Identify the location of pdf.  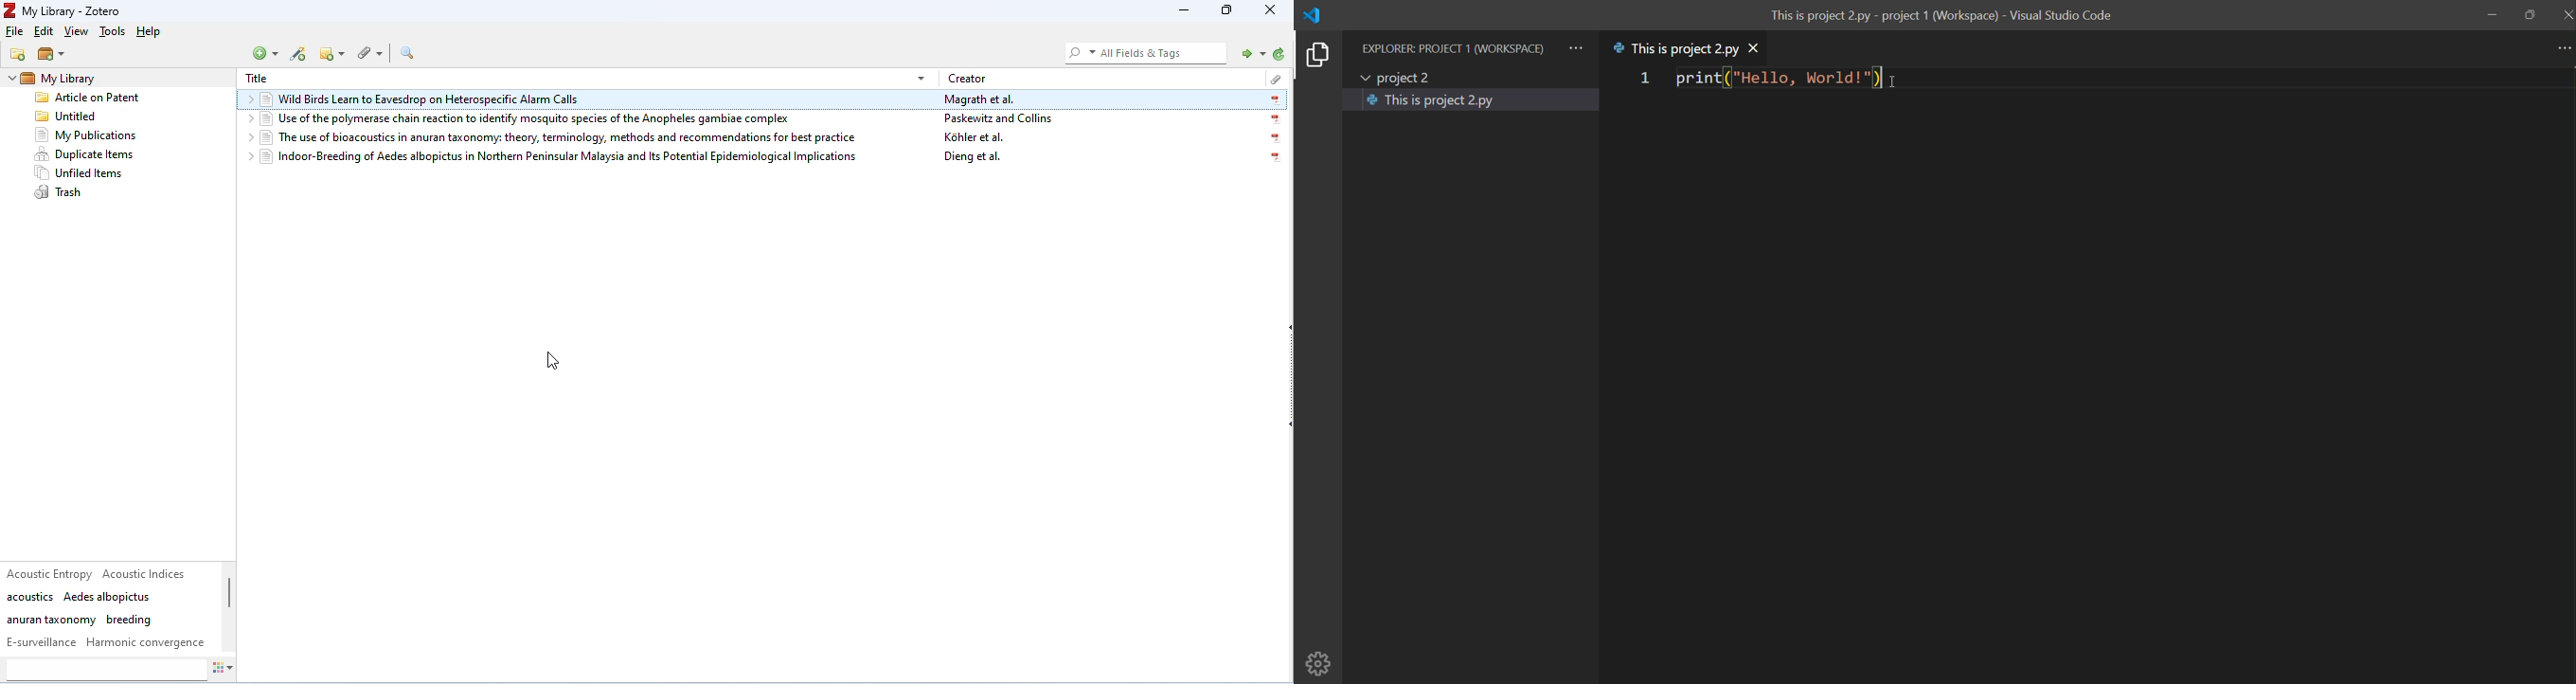
(1272, 158).